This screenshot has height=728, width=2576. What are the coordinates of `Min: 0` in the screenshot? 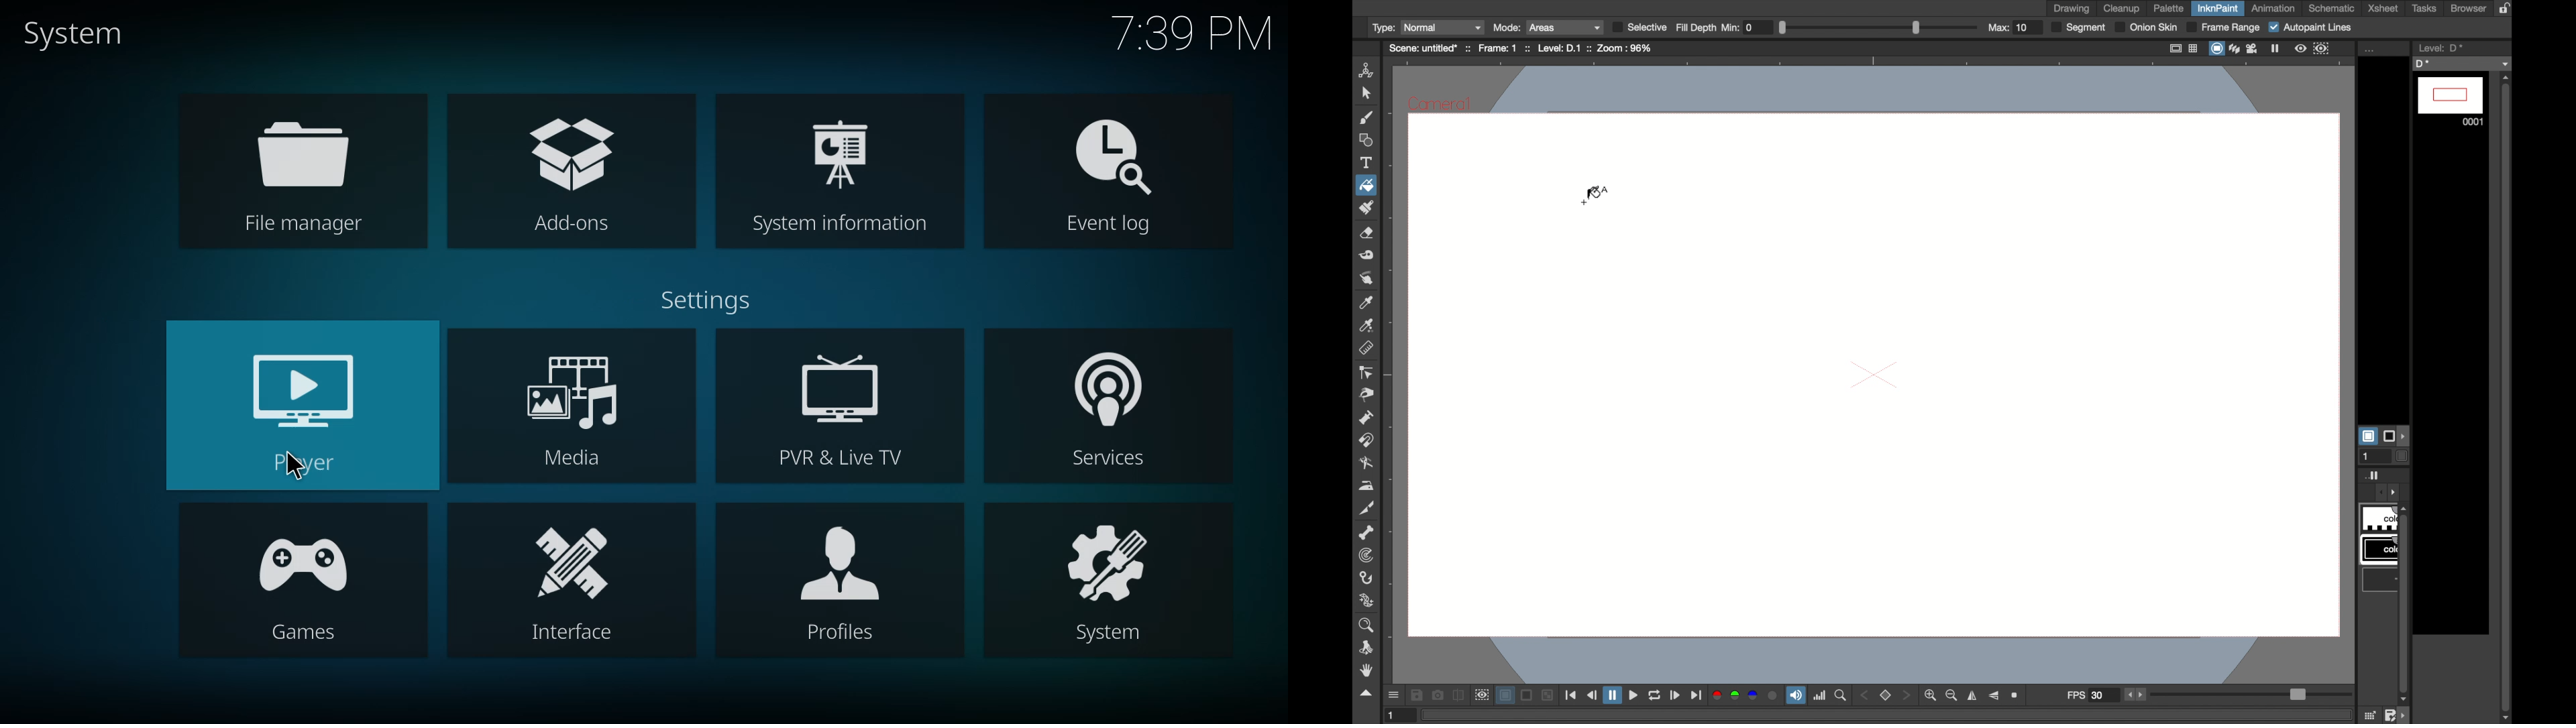 It's located at (1748, 27).